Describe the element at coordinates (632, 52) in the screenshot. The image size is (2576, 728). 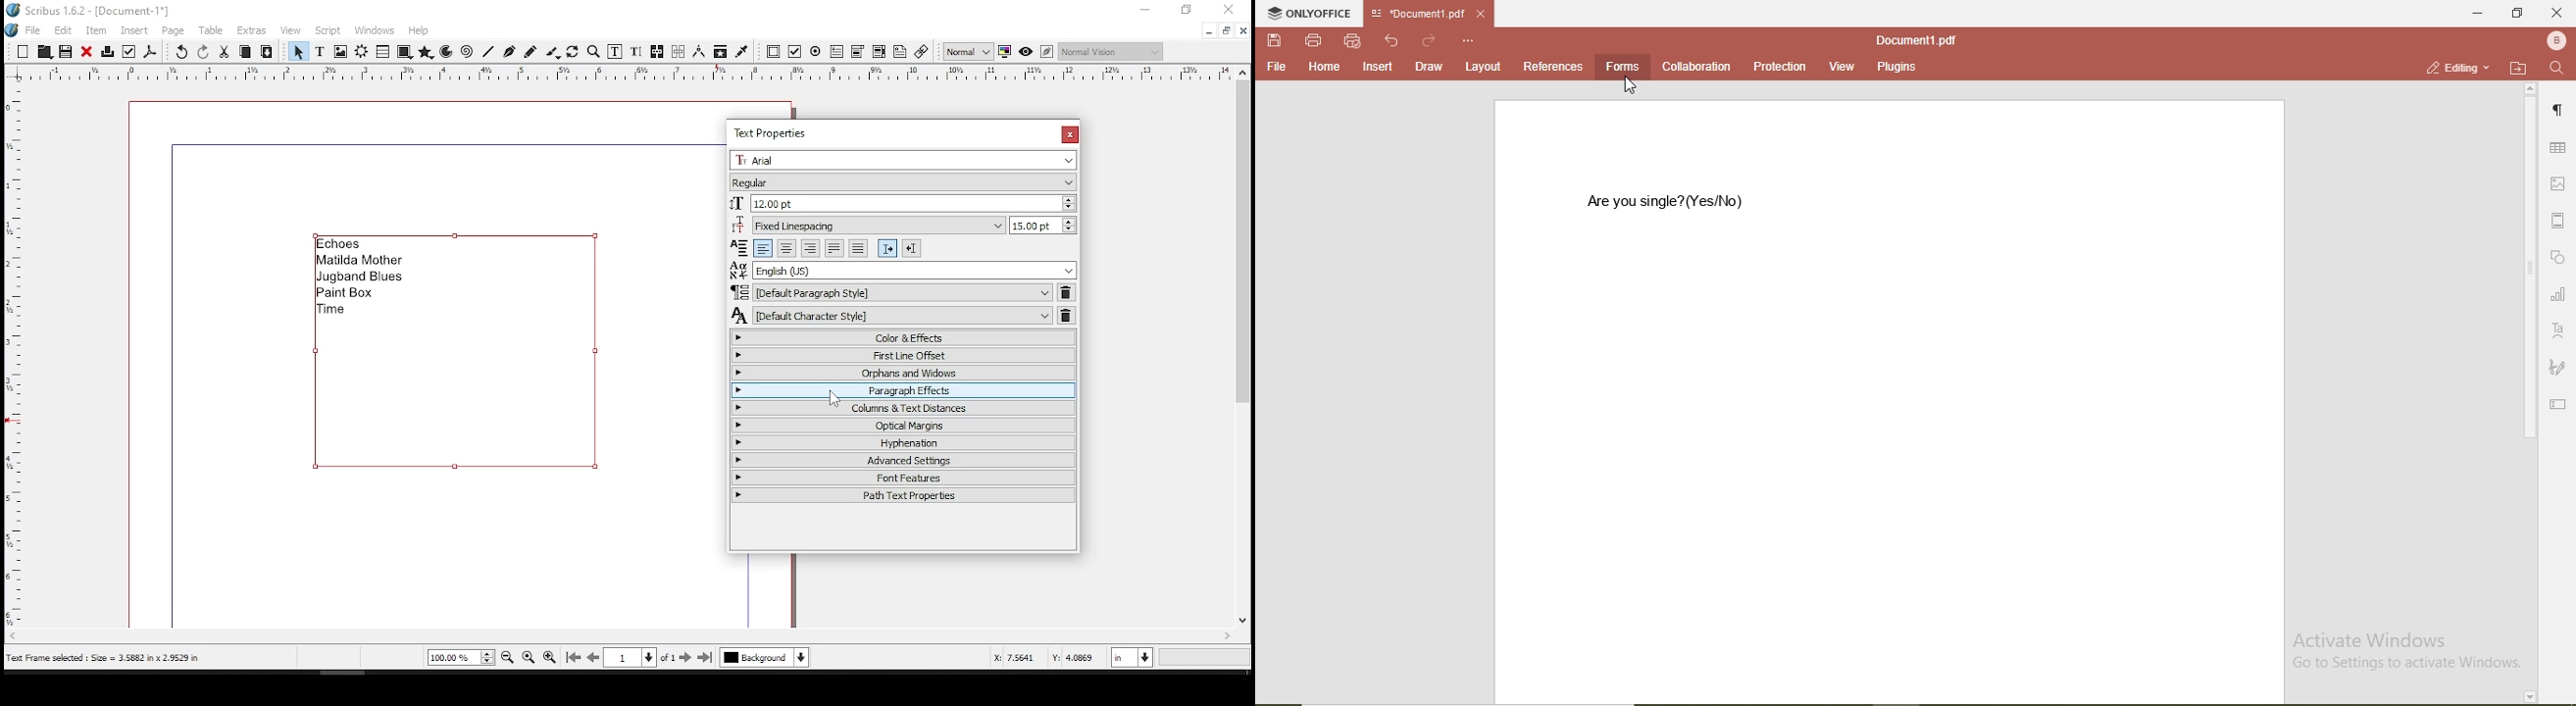
I see `edit text with story editor` at that location.